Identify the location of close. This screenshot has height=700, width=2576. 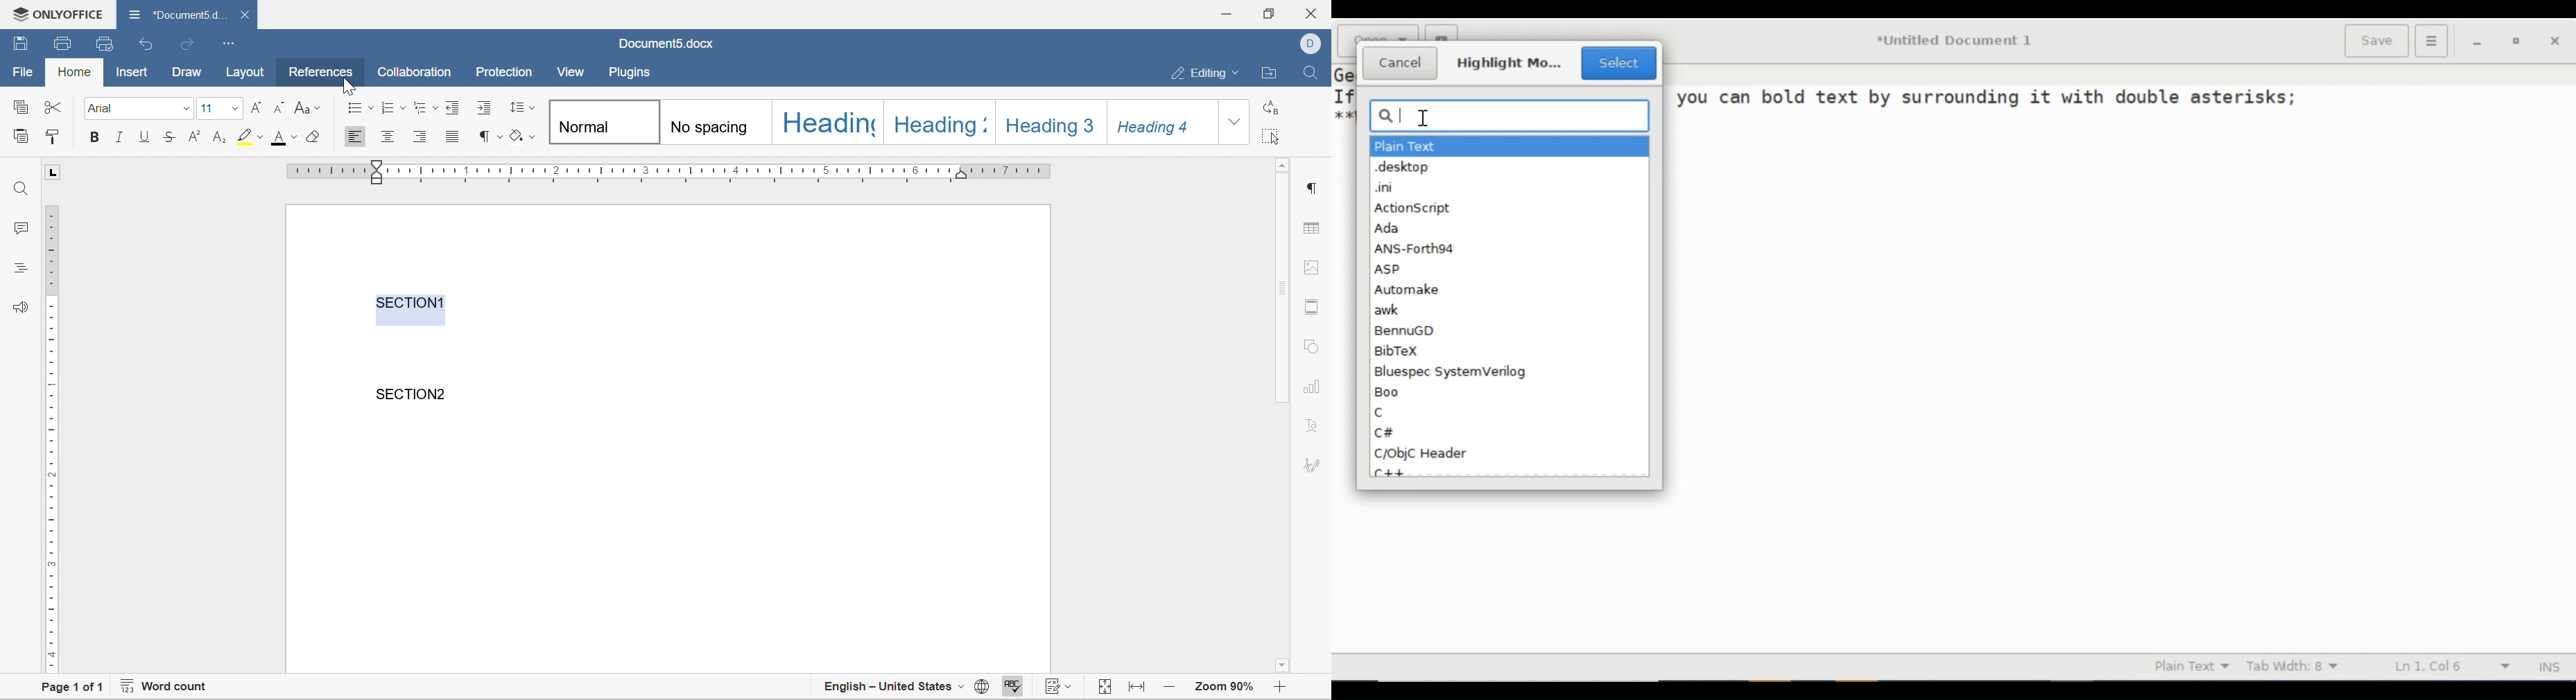
(248, 15).